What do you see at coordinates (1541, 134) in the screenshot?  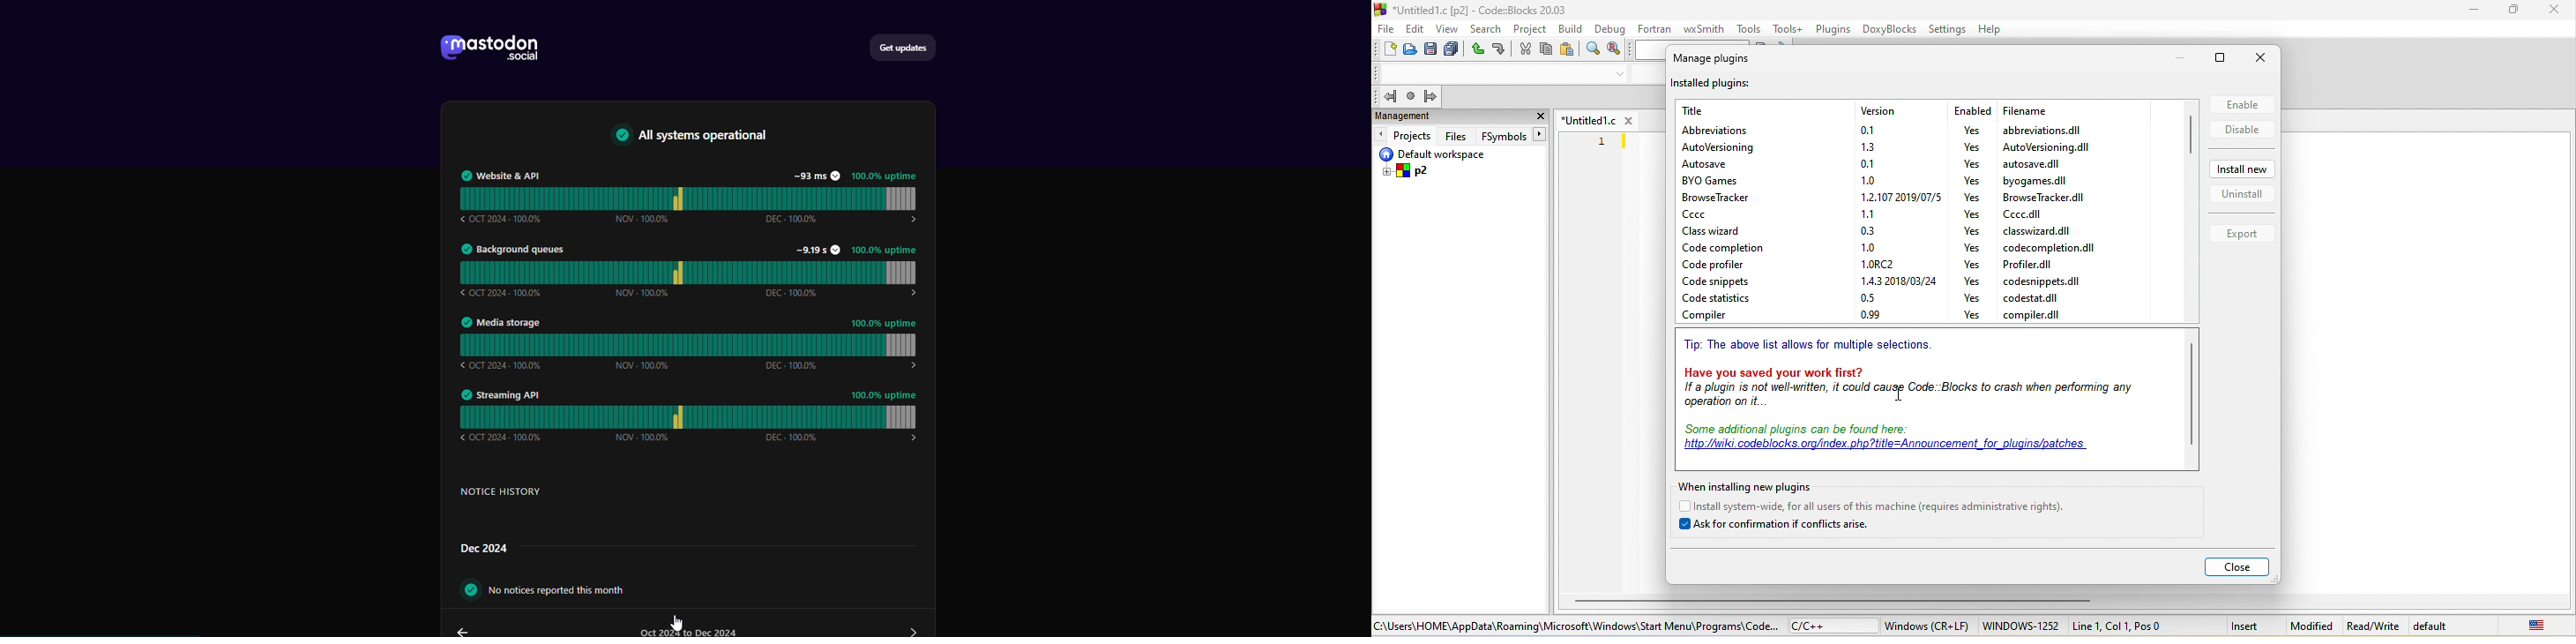 I see `button ` at bounding box center [1541, 134].